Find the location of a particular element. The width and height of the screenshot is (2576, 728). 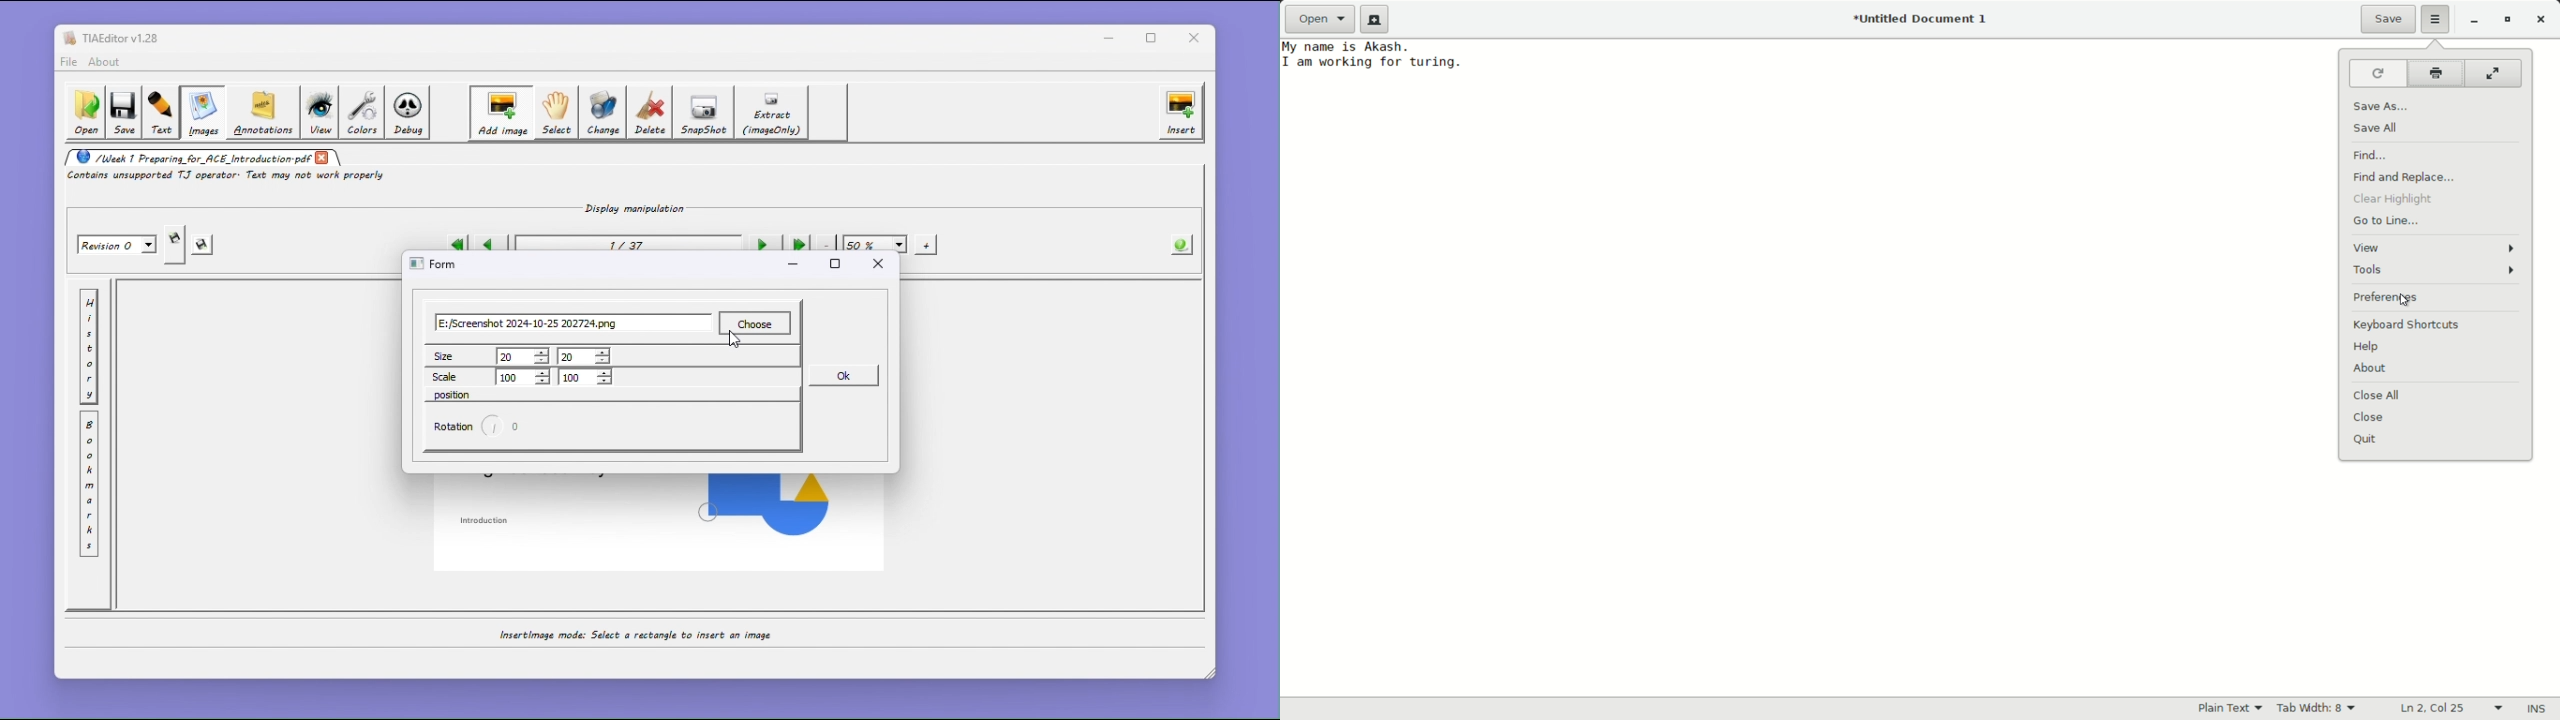

open a file is located at coordinates (1319, 18).